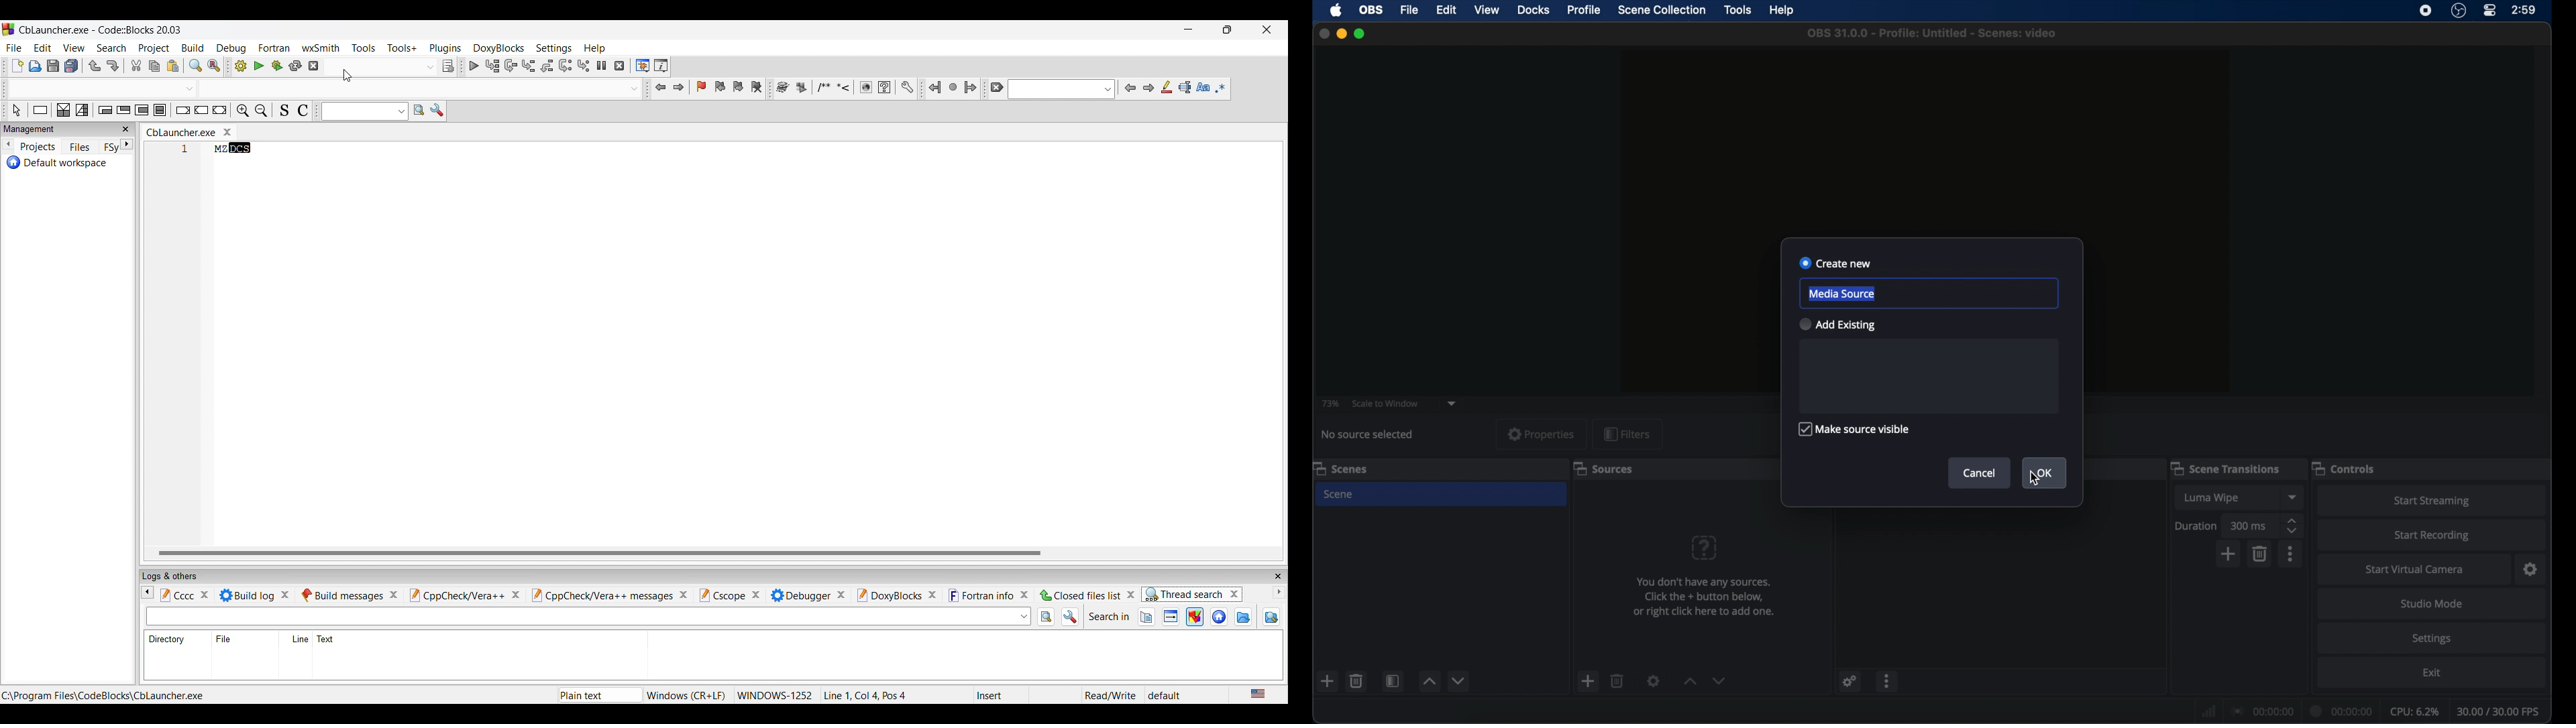 The width and height of the screenshot is (2576, 728). What do you see at coordinates (321, 48) in the screenshot?
I see `wxSmith menu` at bounding box center [321, 48].